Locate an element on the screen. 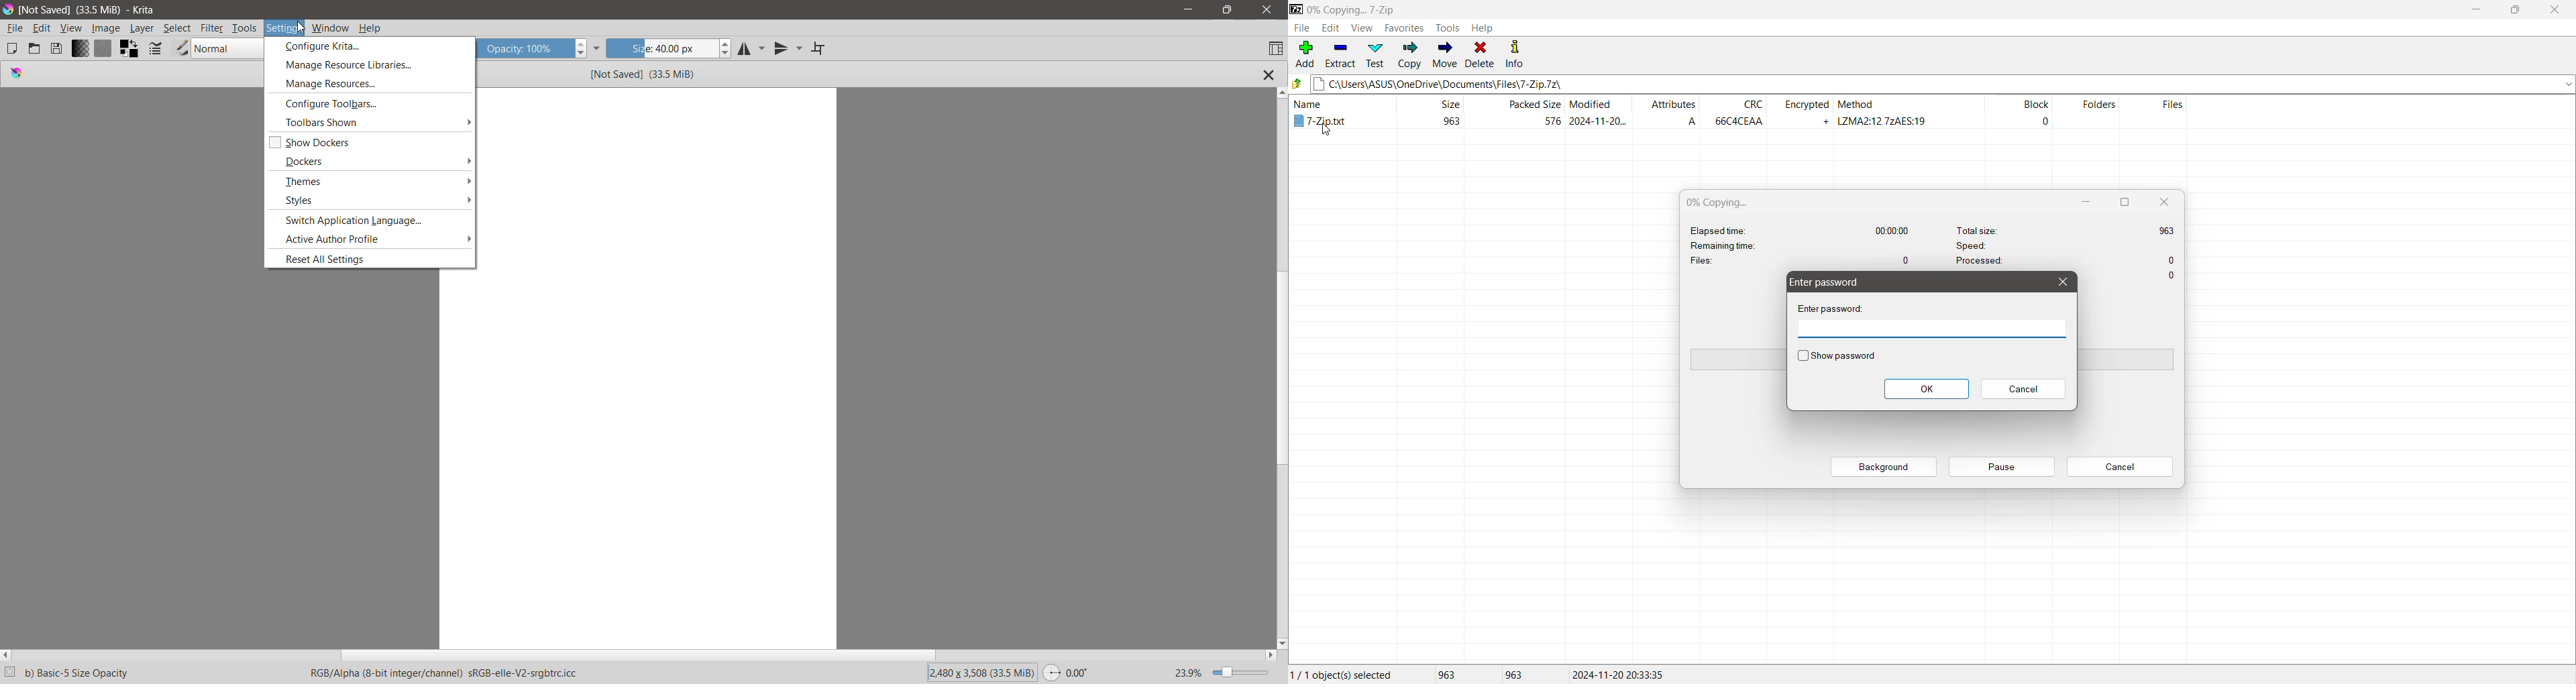  Size is located at coordinates (669, 48).